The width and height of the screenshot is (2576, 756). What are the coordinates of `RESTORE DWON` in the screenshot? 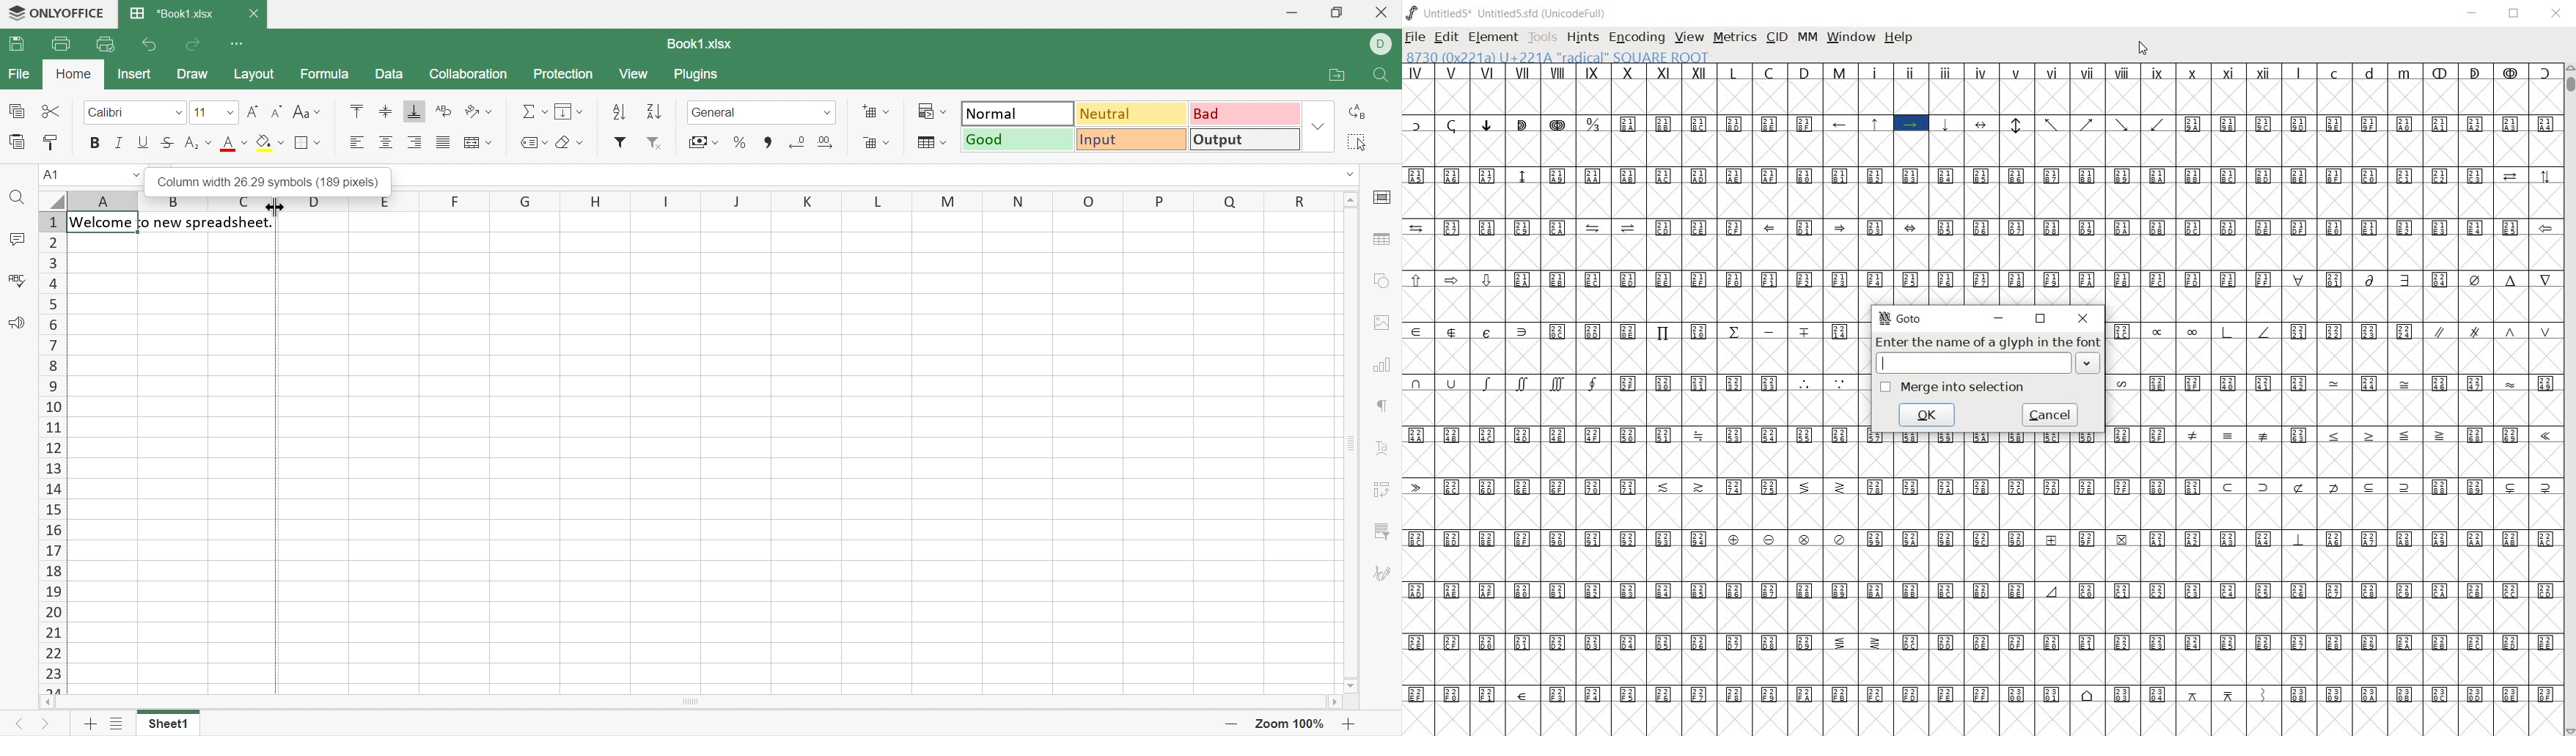 It's located at (2514, 14).